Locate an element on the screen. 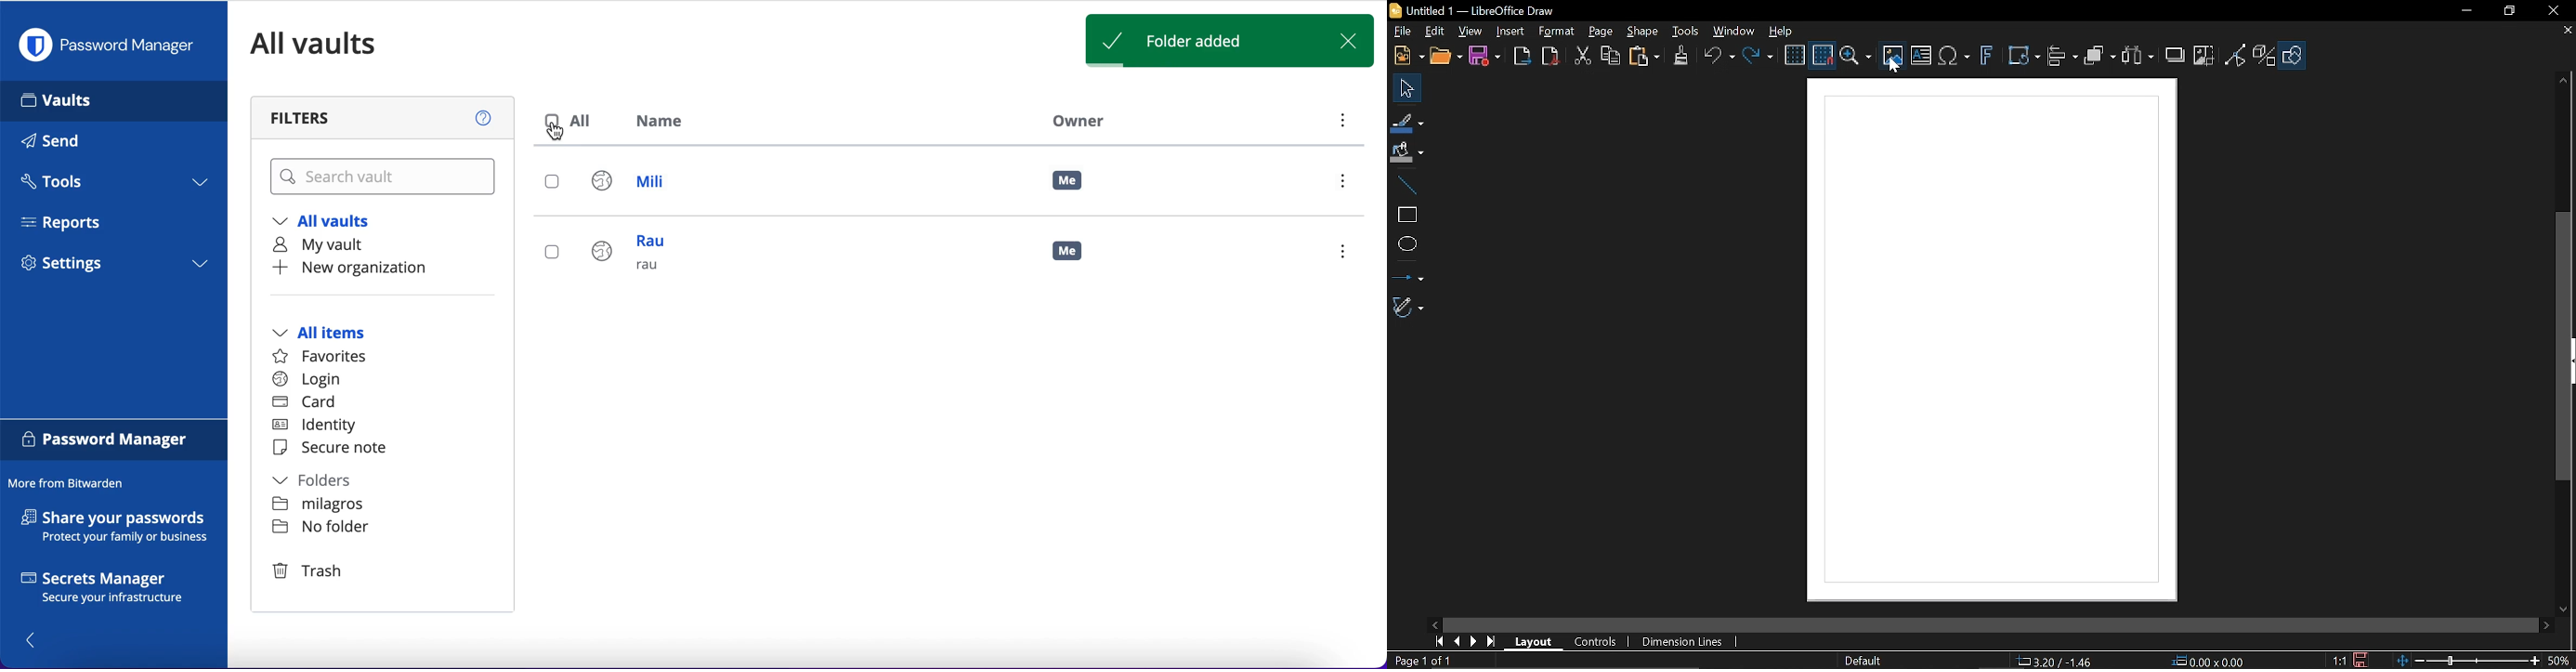 Image resolution: width=2576 pixels, height=672 pixels. insert equation is located at coordinates (1955, 59).